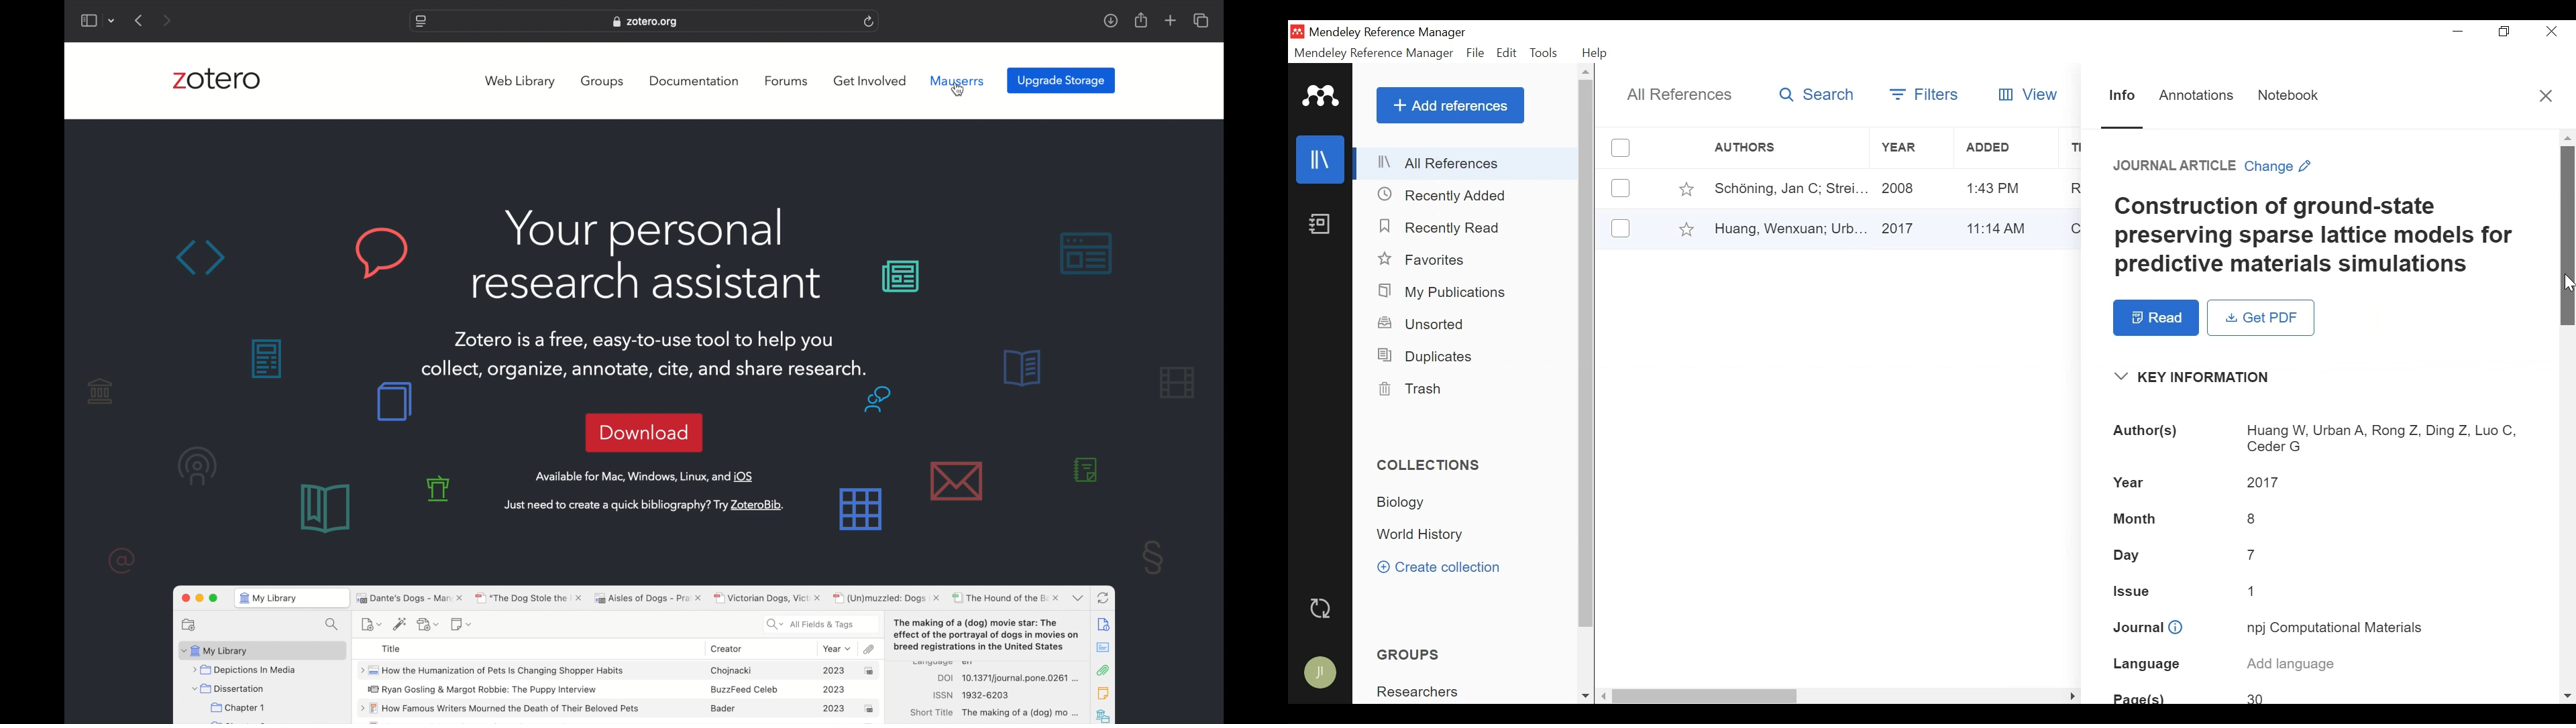 The width and height of the screenshot is (2576, 728). Describe the element at coordinates (694, 80) in the screenshot. I see `documentation` at that location.